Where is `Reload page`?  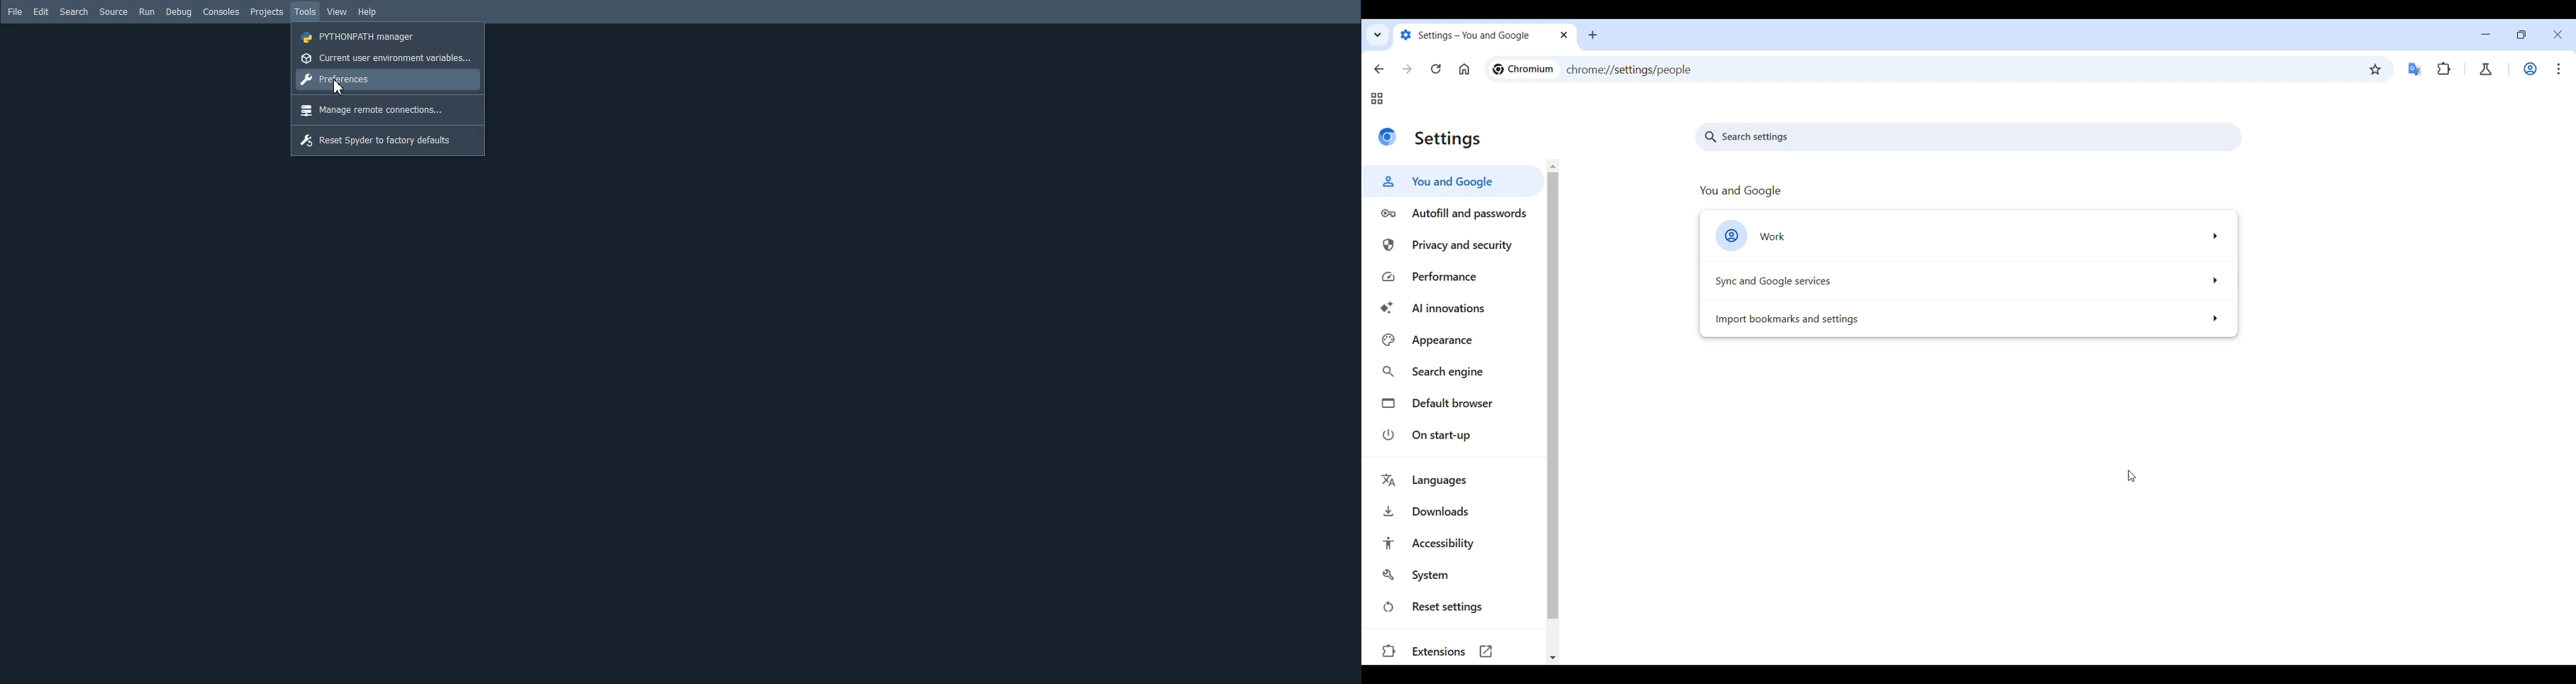
Reload page is located at coordinates (1436, 68).